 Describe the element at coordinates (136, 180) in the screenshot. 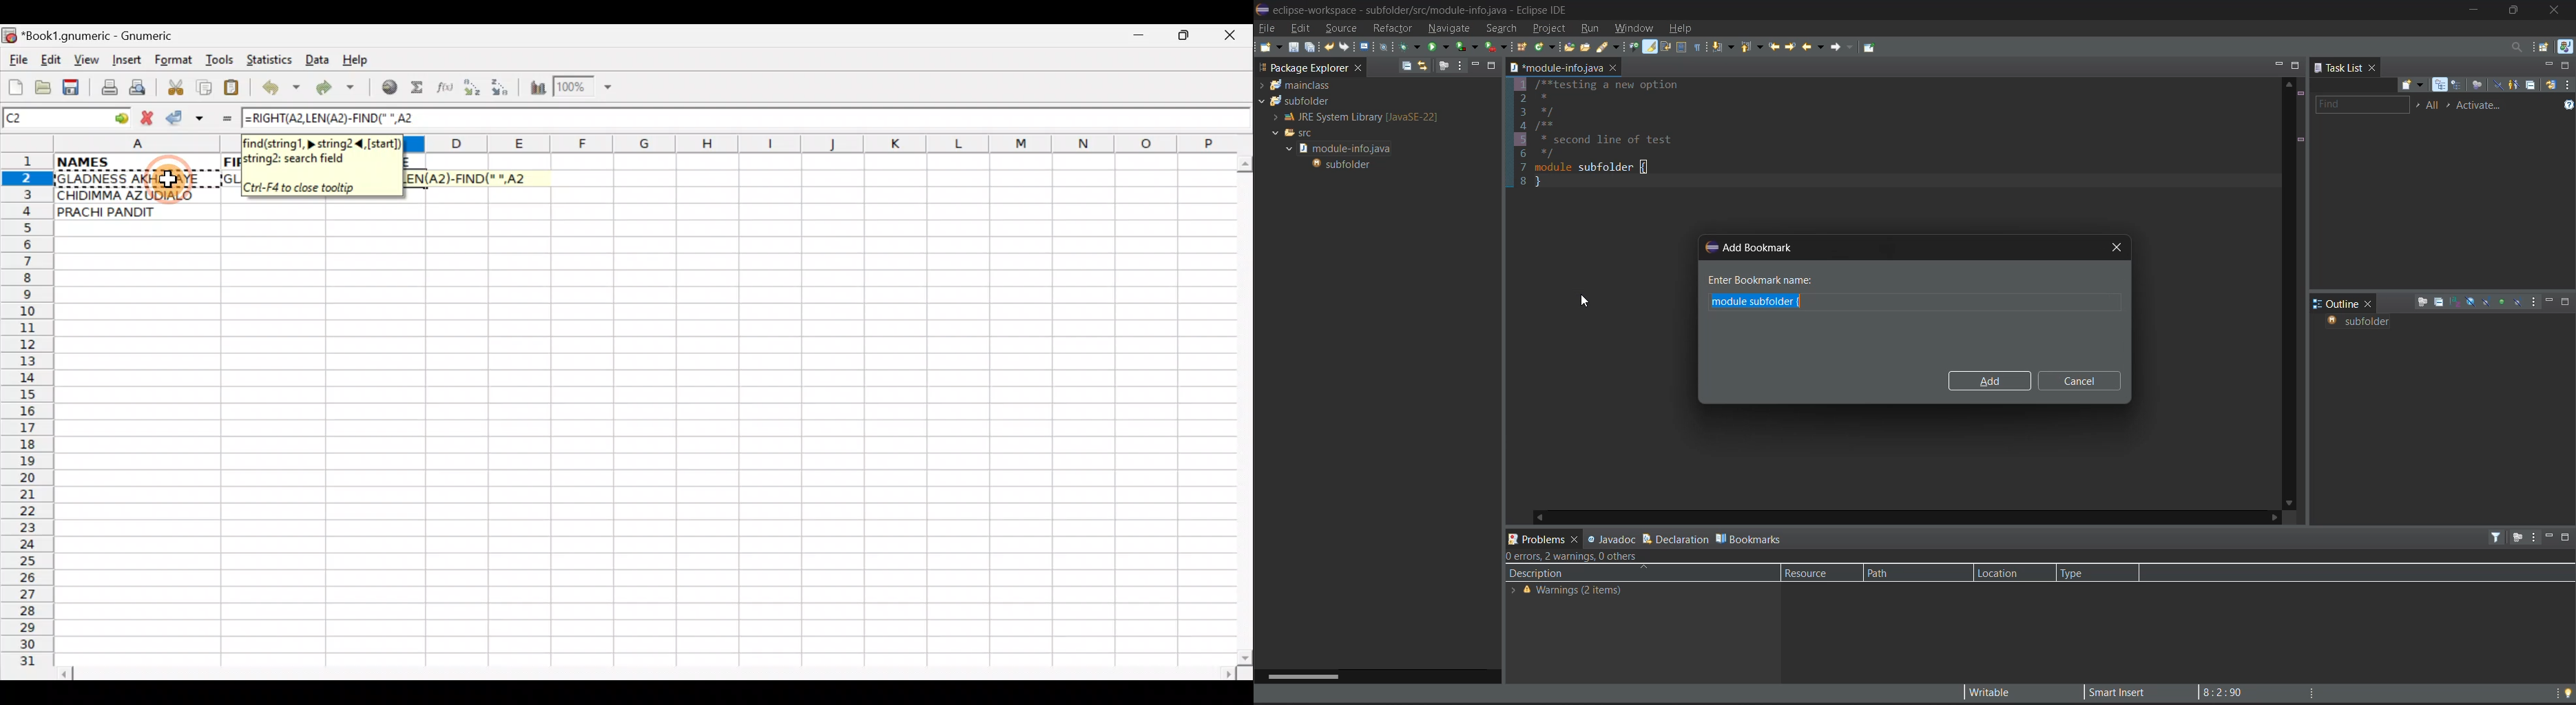

I see `GLADNESS AKHARAYE` at that location.